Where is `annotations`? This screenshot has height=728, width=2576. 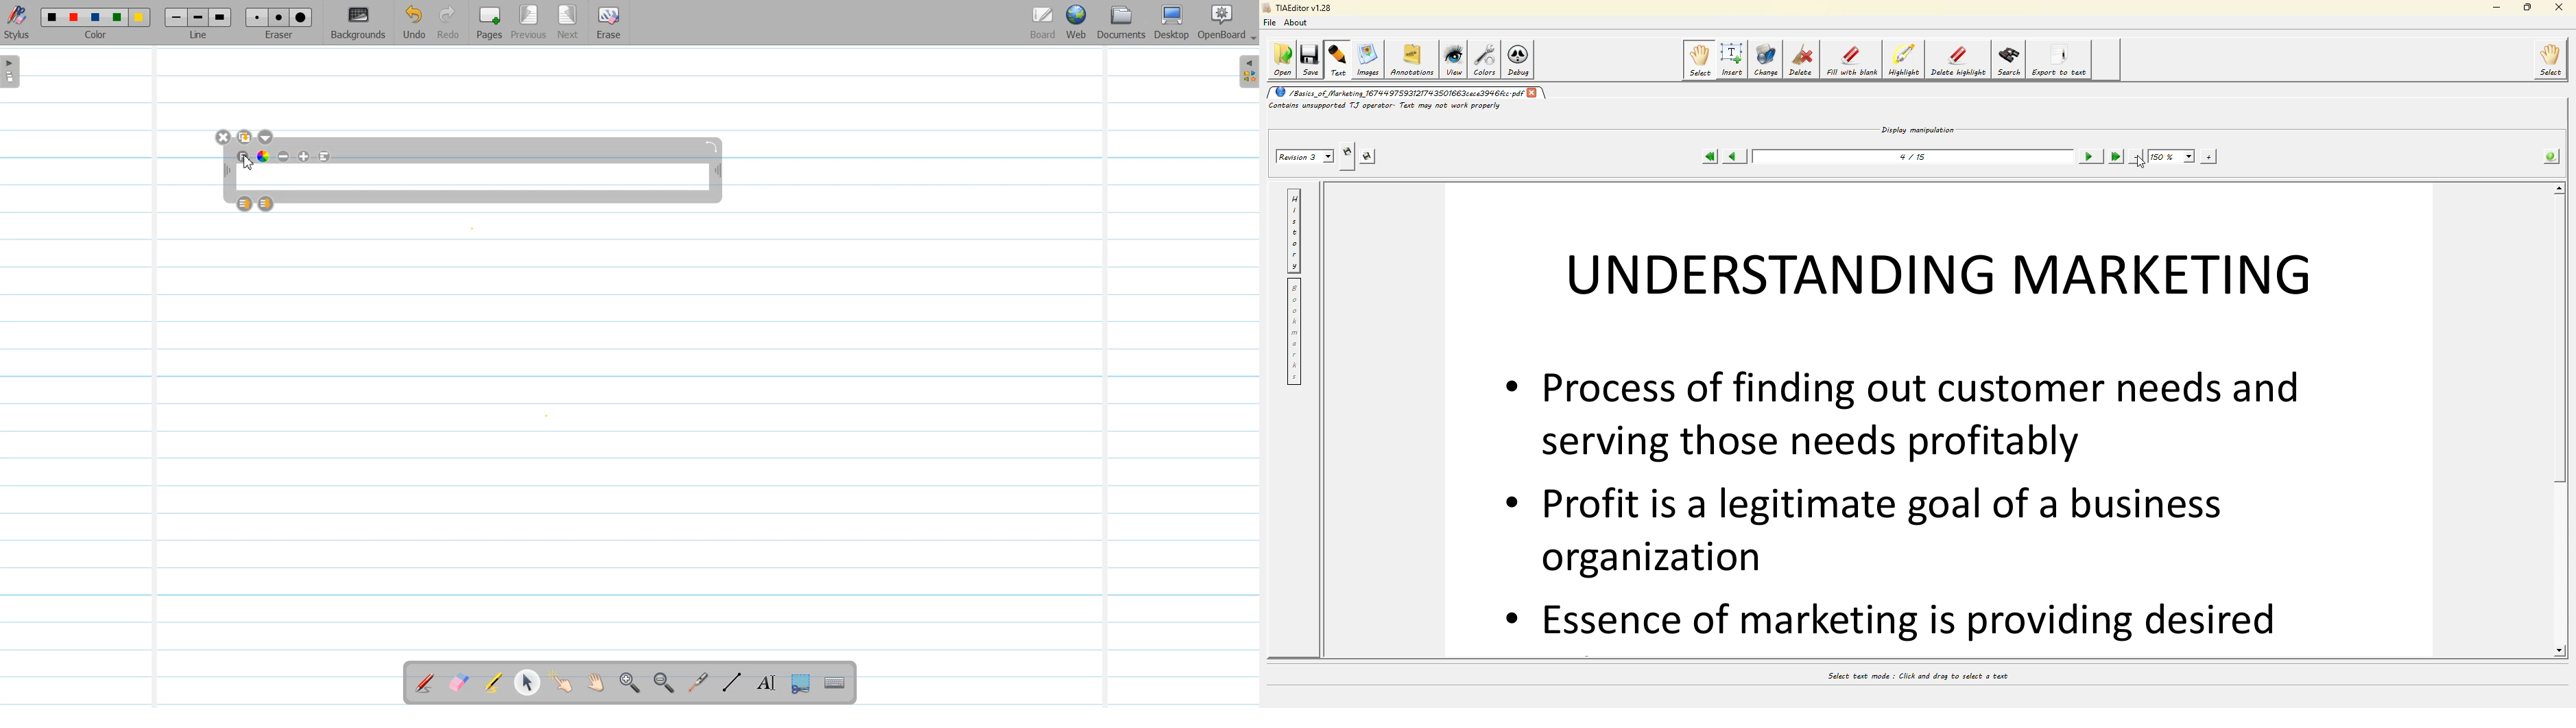 annotations is located at coordinates (1412, 58).